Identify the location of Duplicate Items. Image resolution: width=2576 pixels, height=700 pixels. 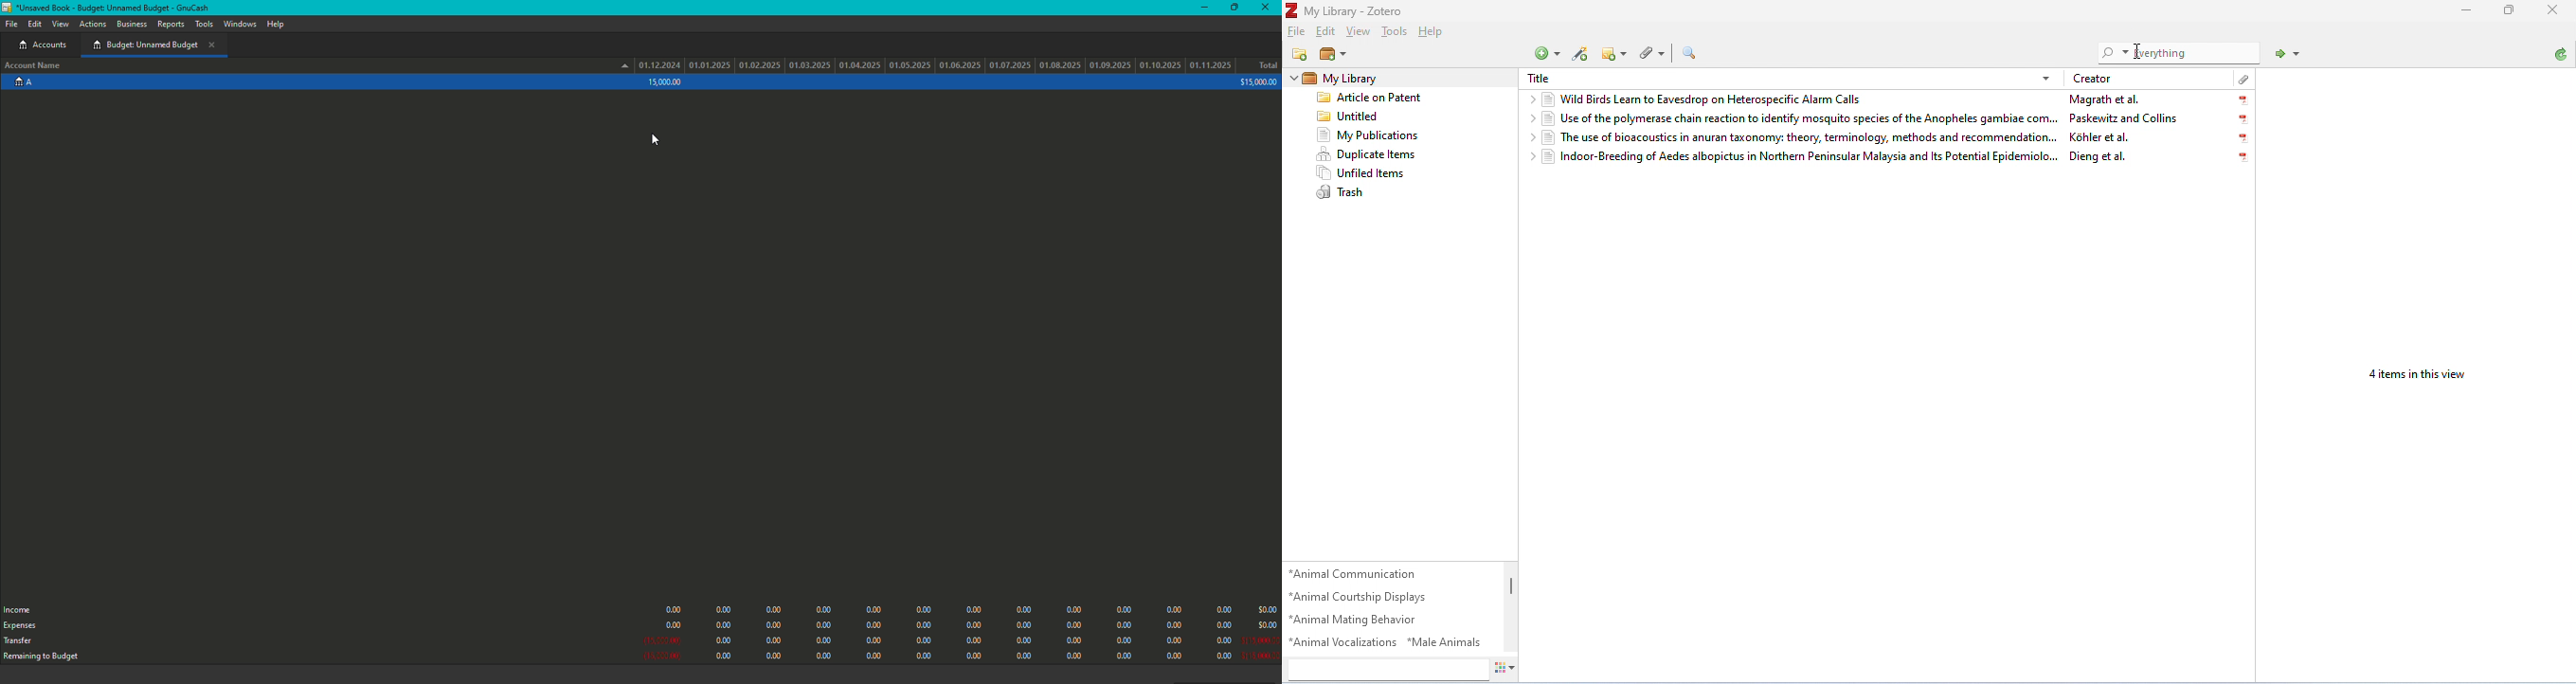
(1381, 154).